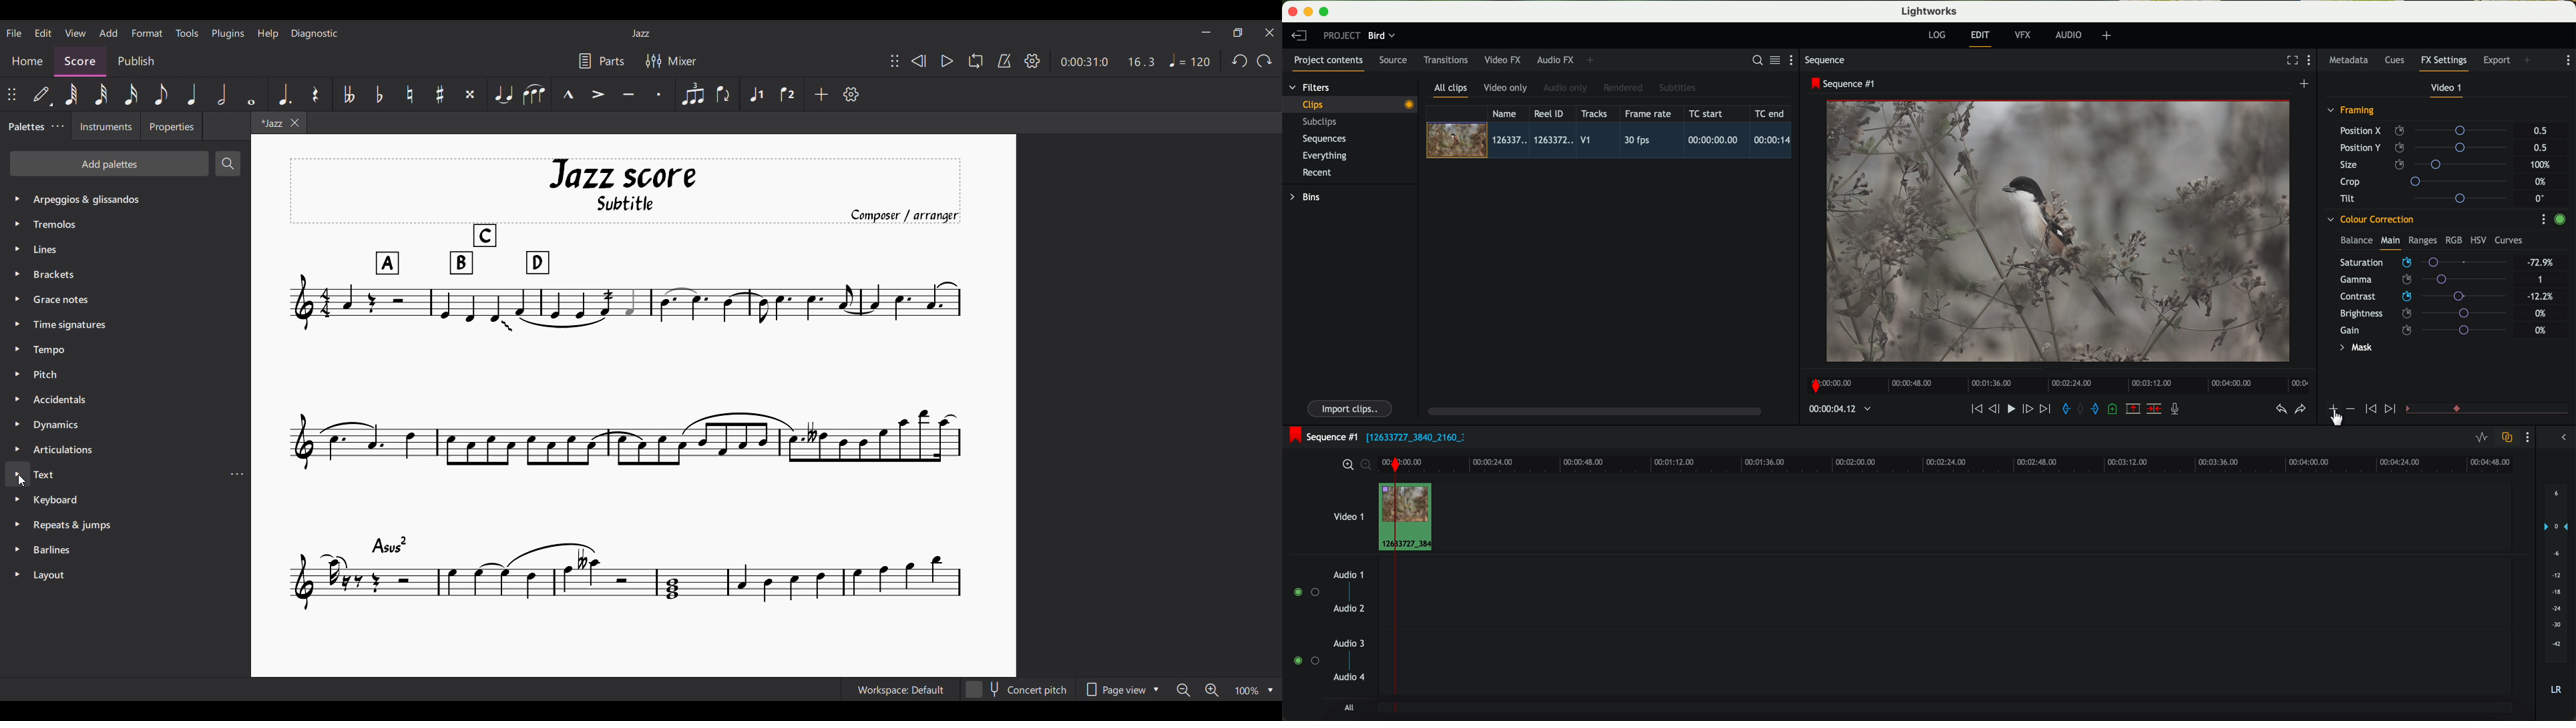  I want to click on fullscreen, so click(2290, 60).